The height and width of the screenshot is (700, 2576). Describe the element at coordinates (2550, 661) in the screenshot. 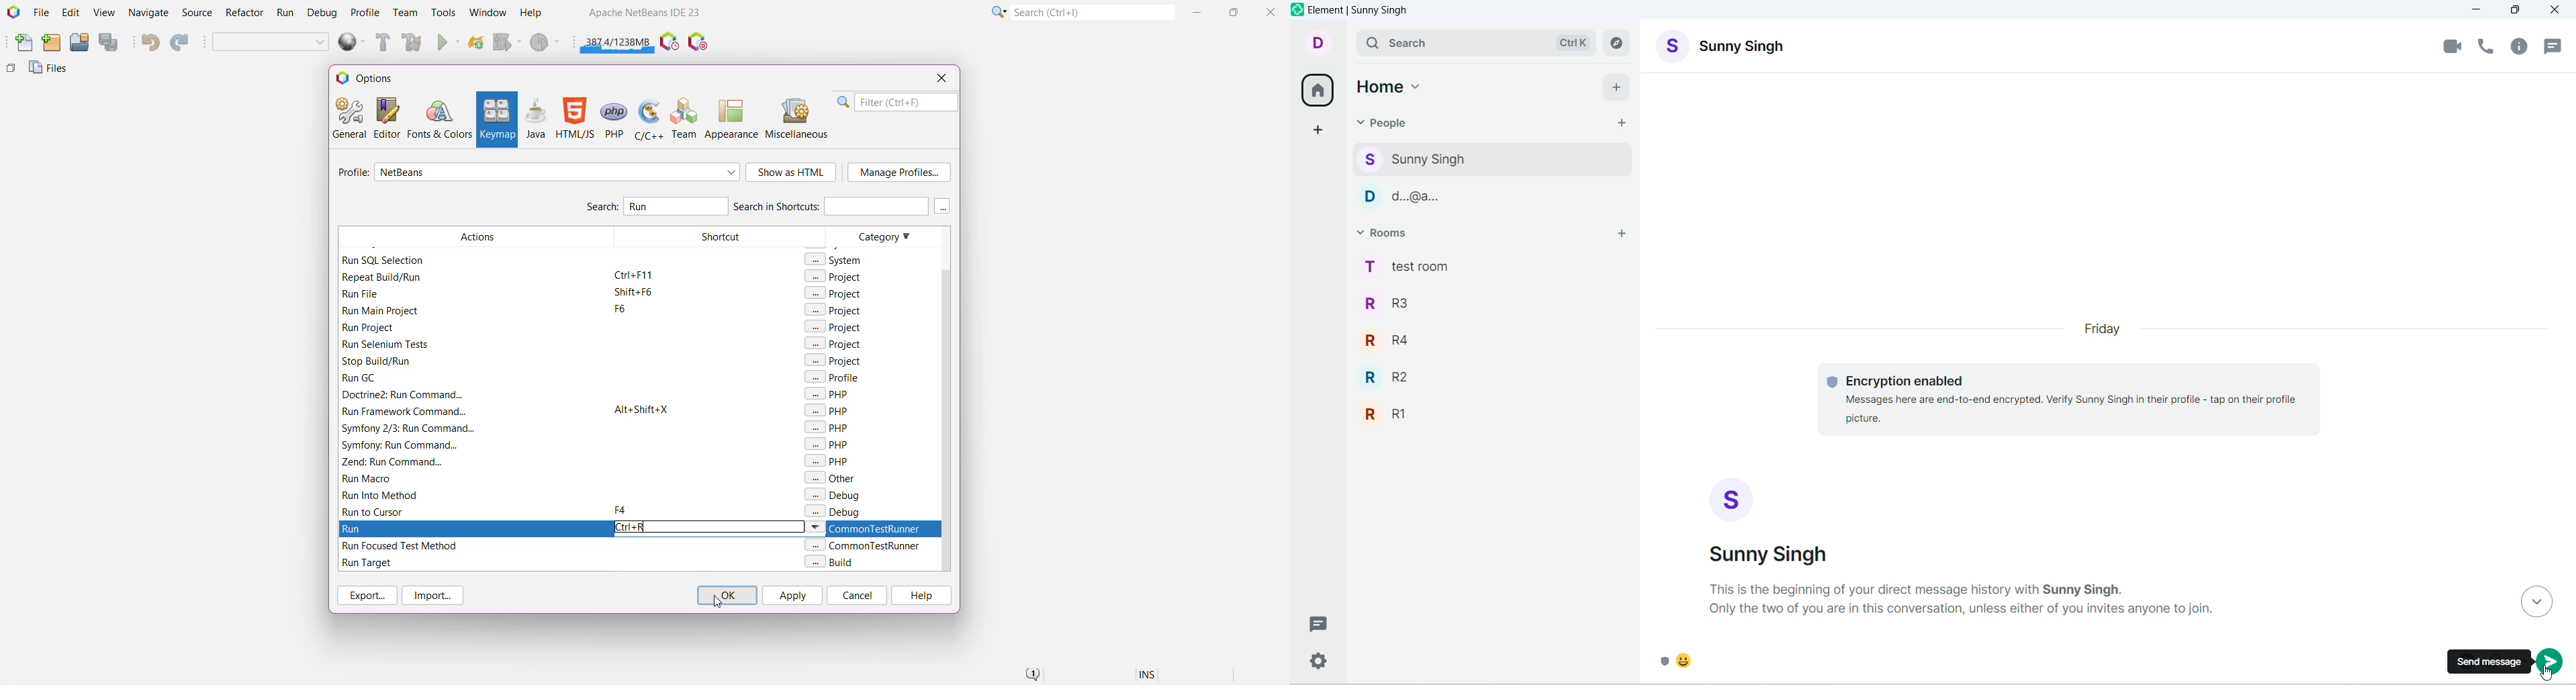

I see `send message` at that location.